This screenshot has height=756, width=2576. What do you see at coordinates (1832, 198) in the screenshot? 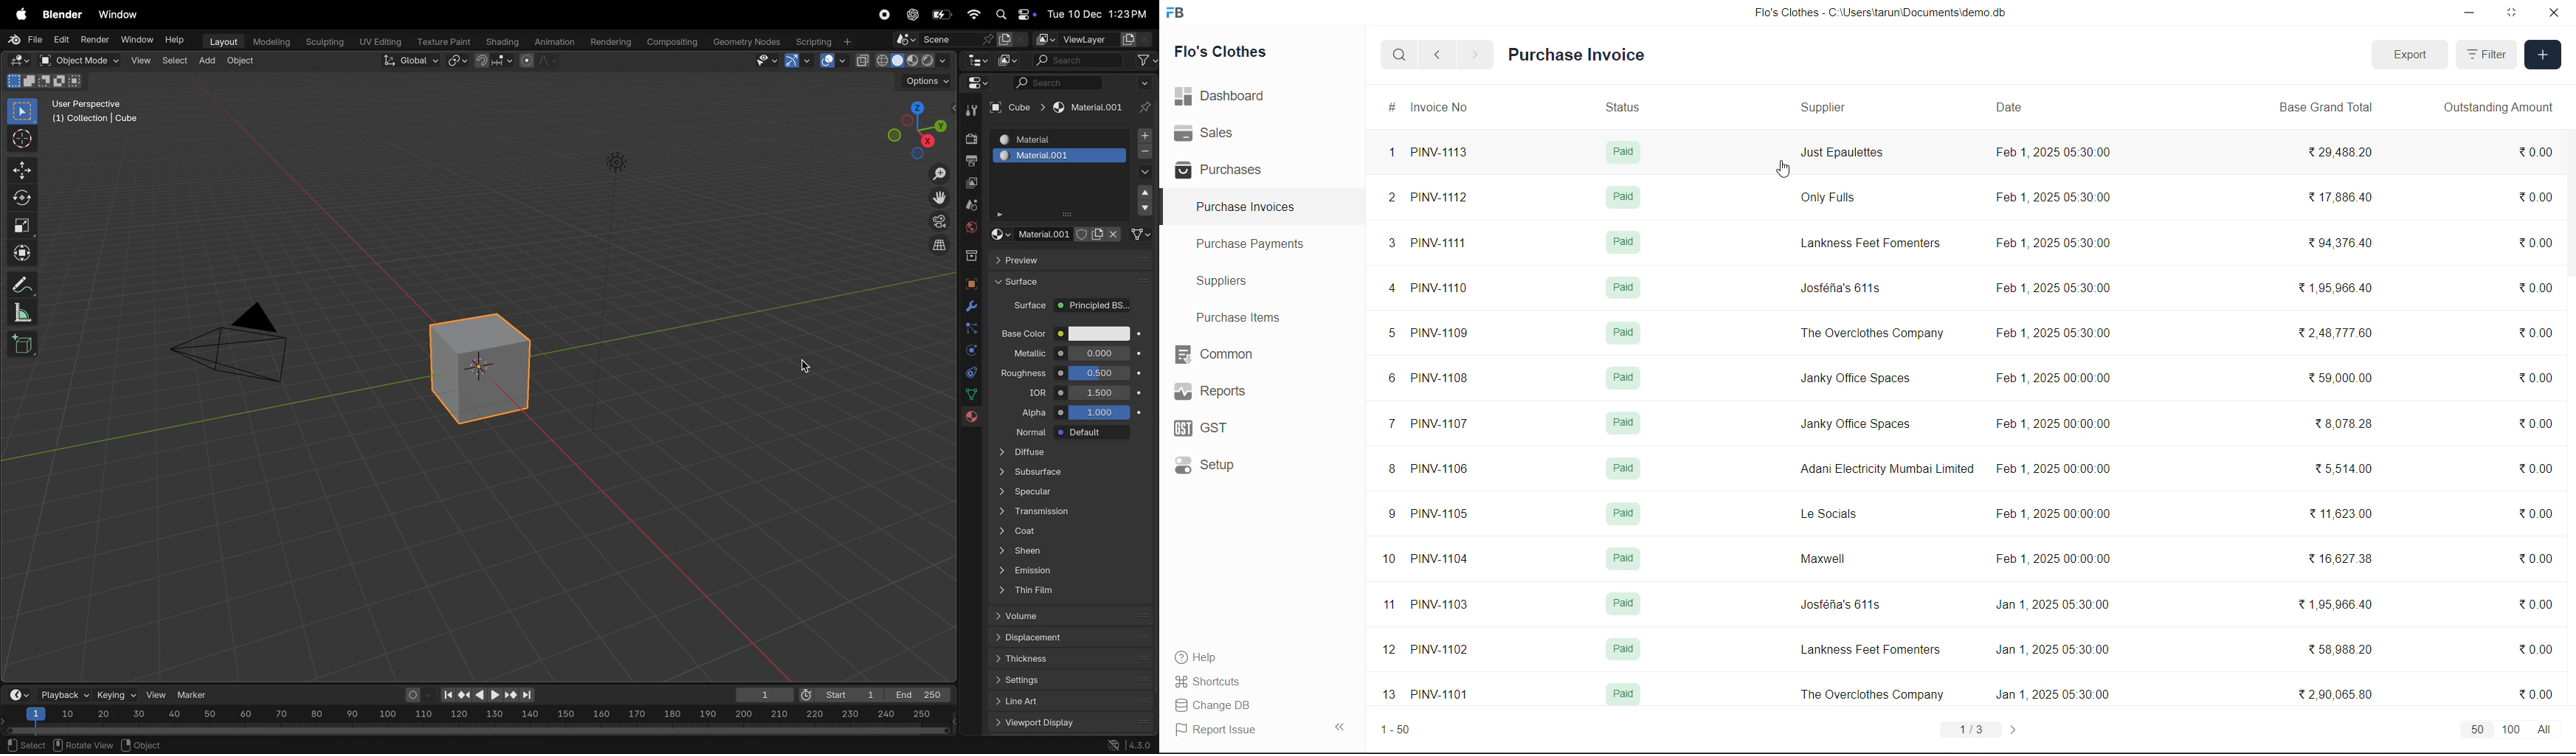
I see `Only Fulls` at bounding box center [1832, 198].